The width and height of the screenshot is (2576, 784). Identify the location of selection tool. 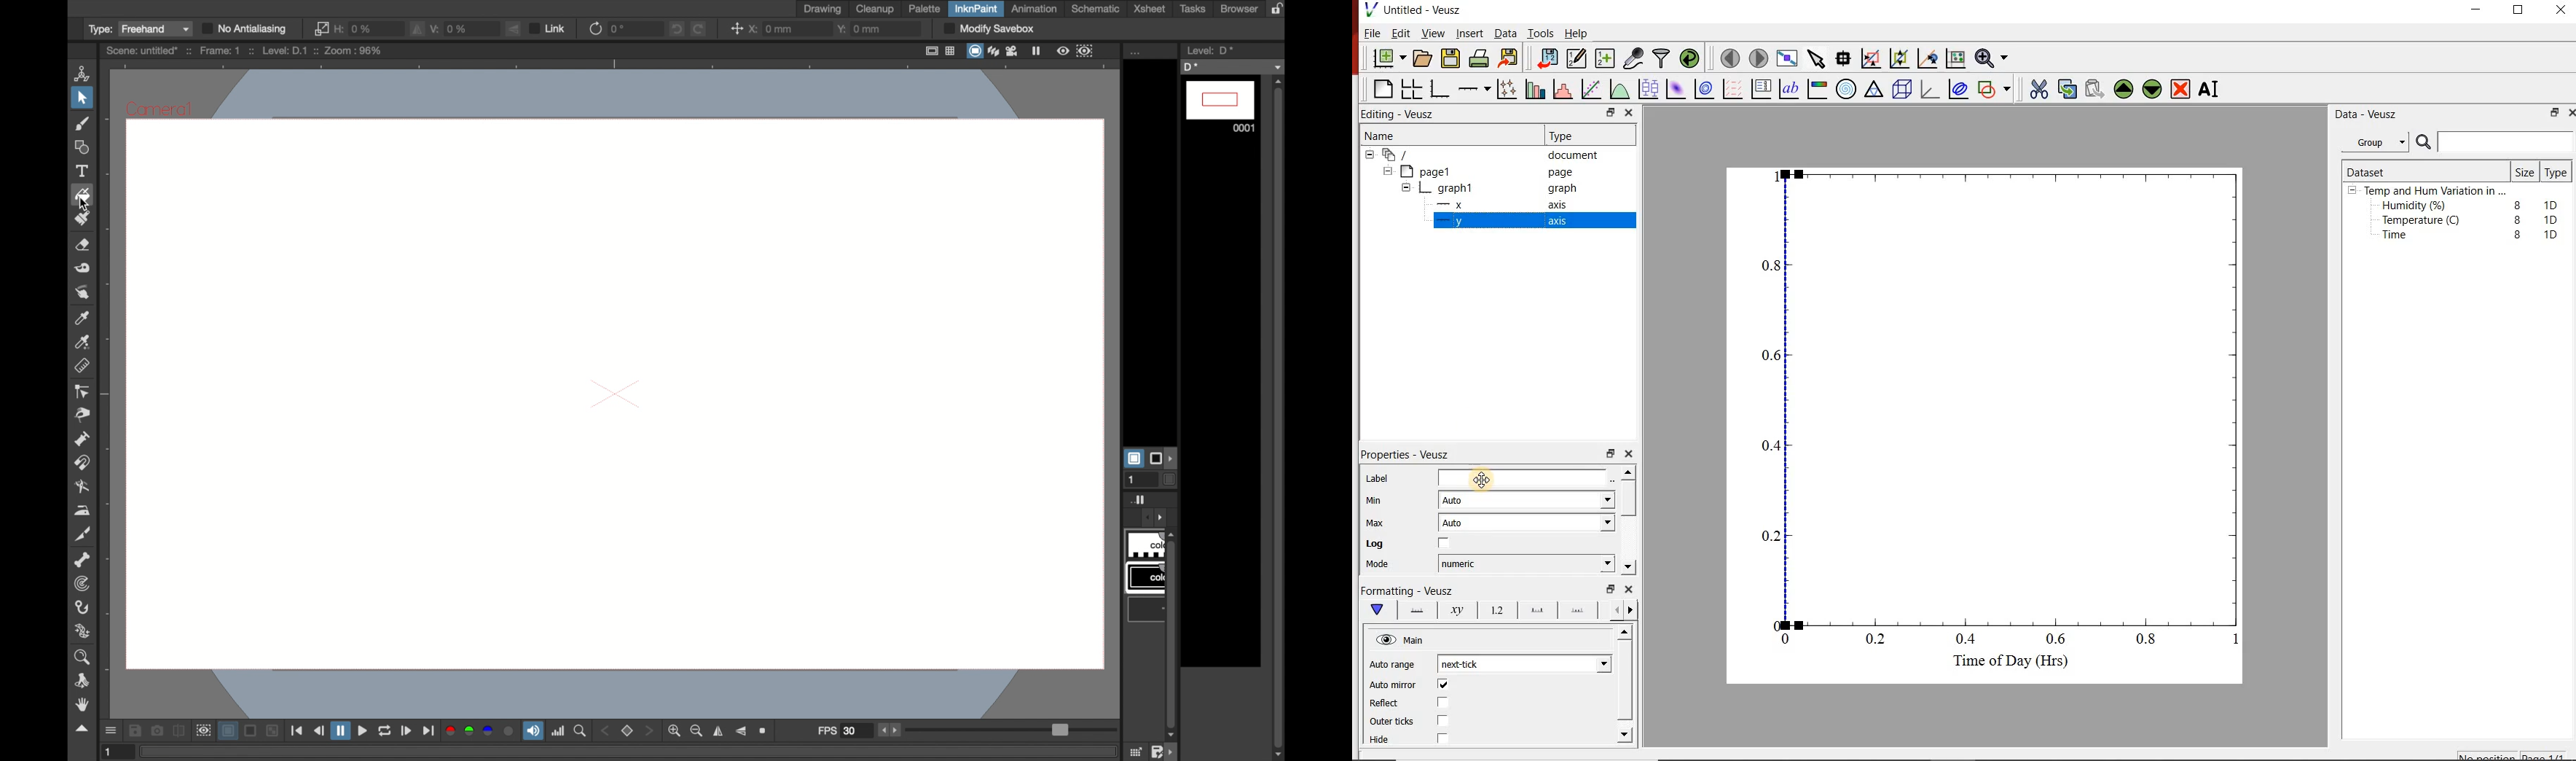
(80, 99).